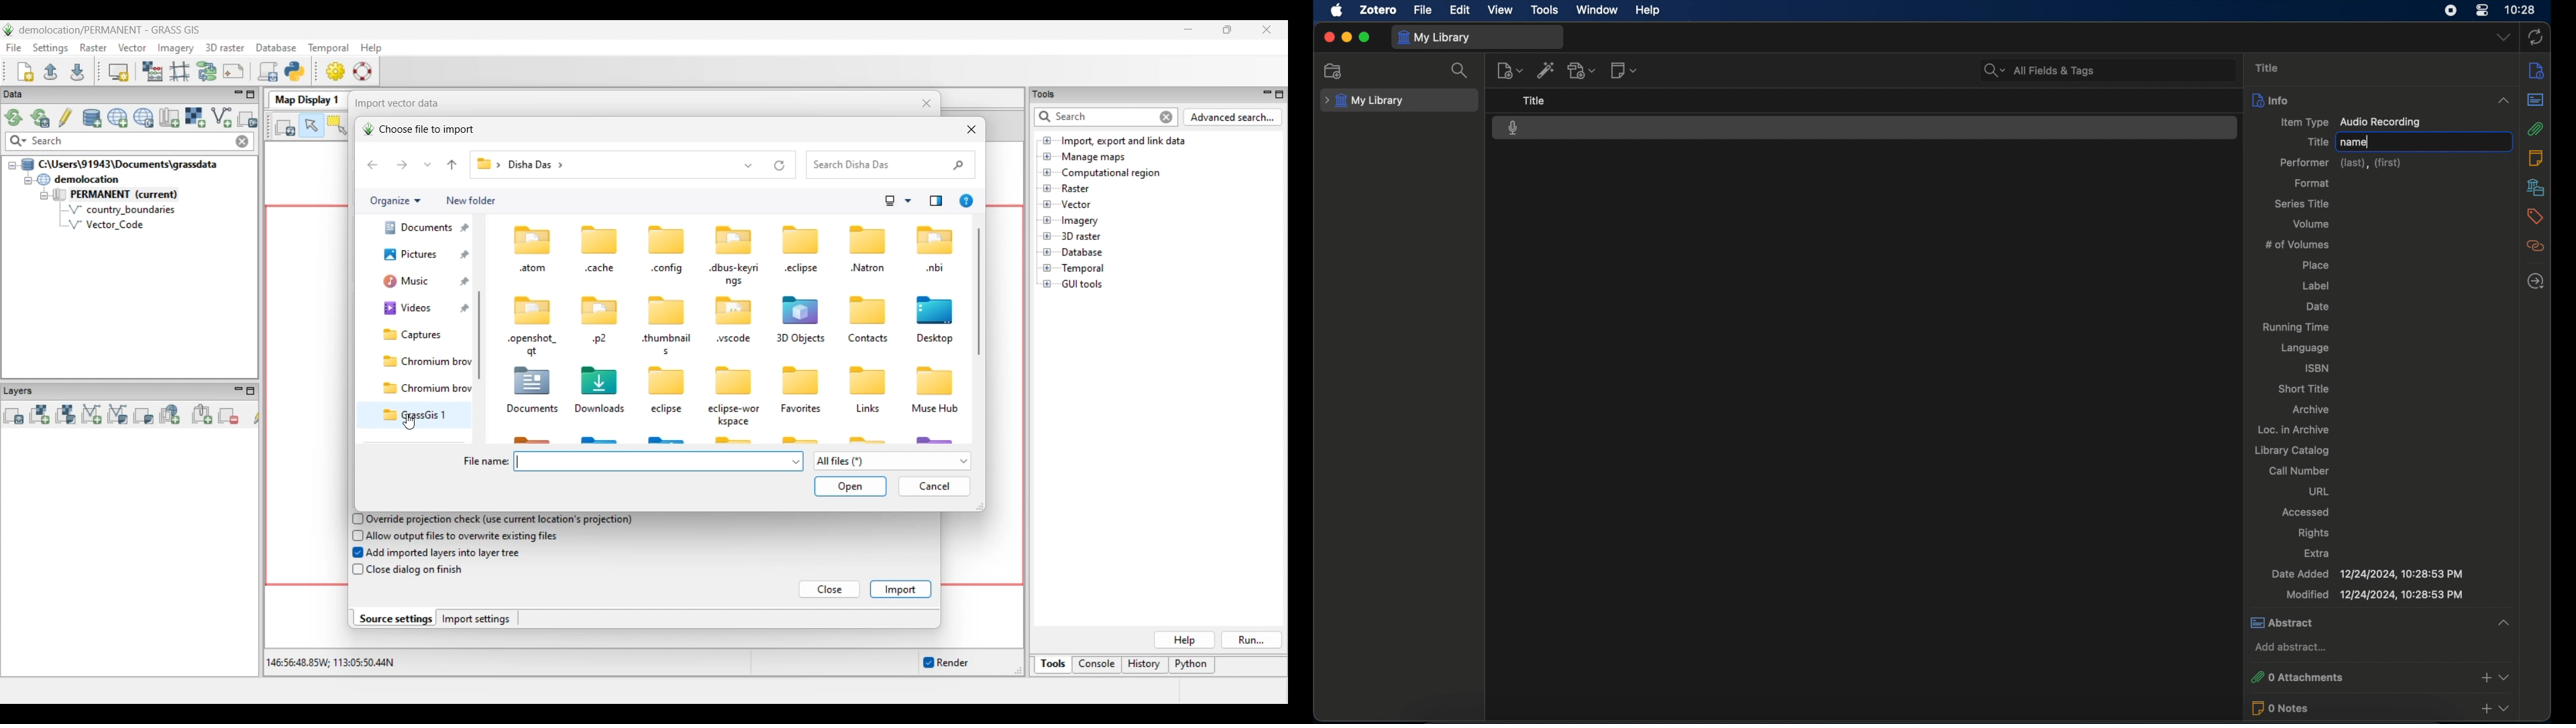  Describe the element at coordinates (2305, 511) in the screenshot. I see `accessed` at that location.